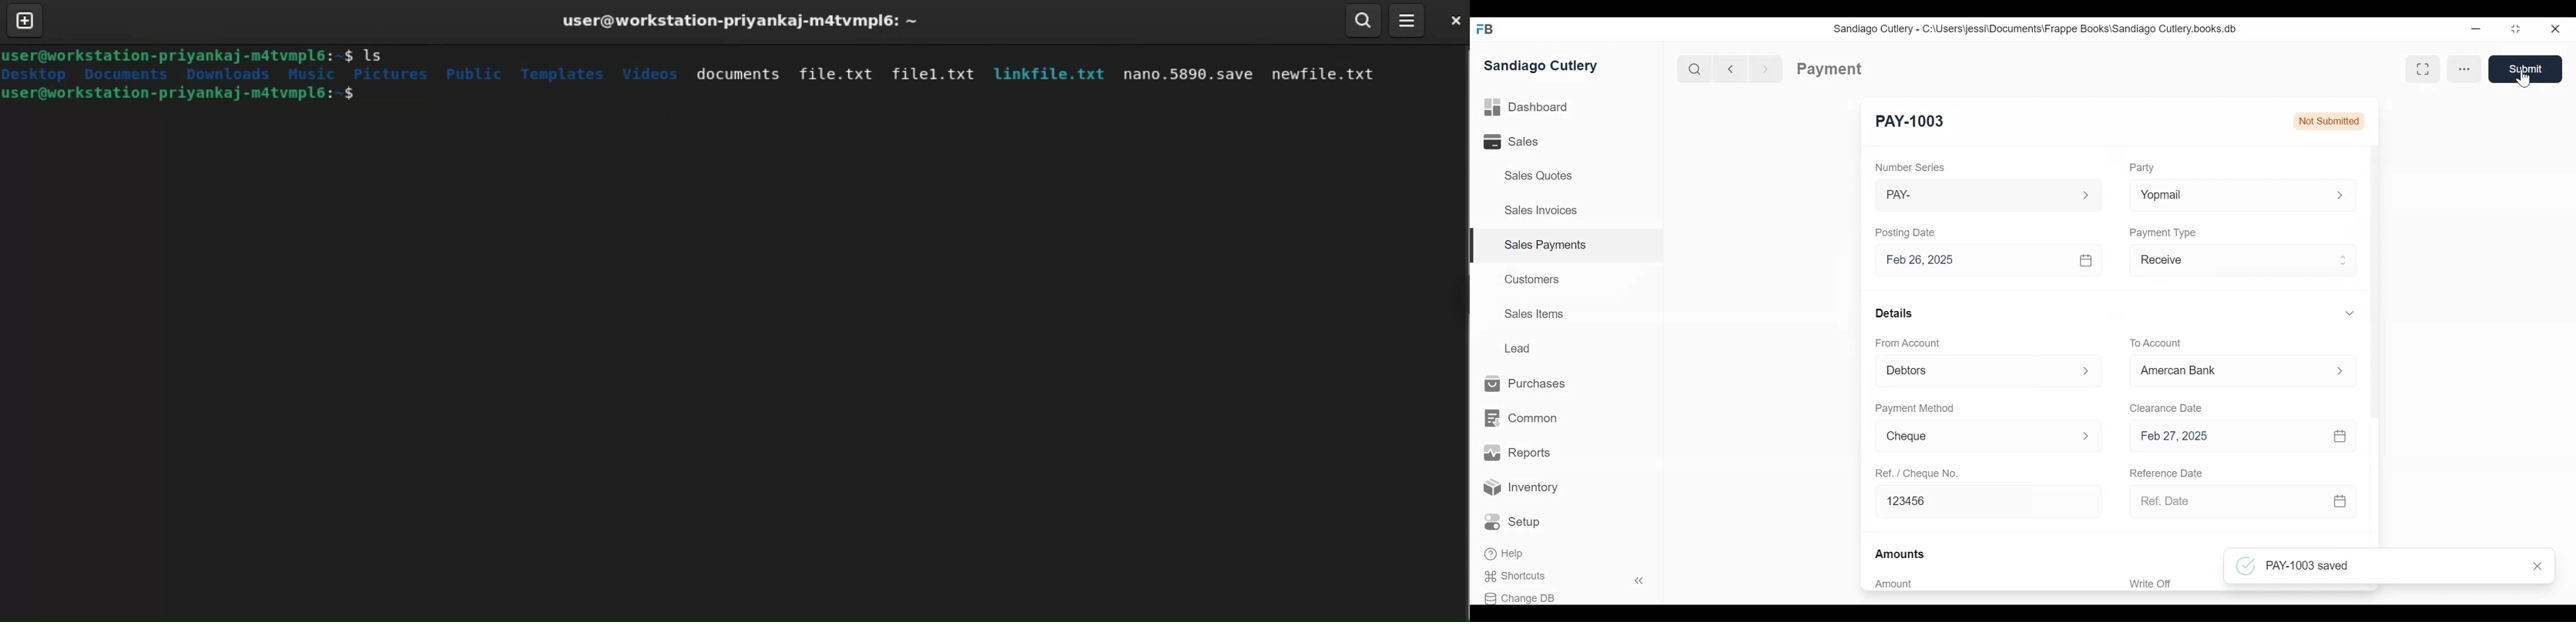 Image resolution: width=2576 pixels, height=644 pixels. Describe the element at coordinates (1974, 436) in the screenshot. I see `Cheque` at that location.